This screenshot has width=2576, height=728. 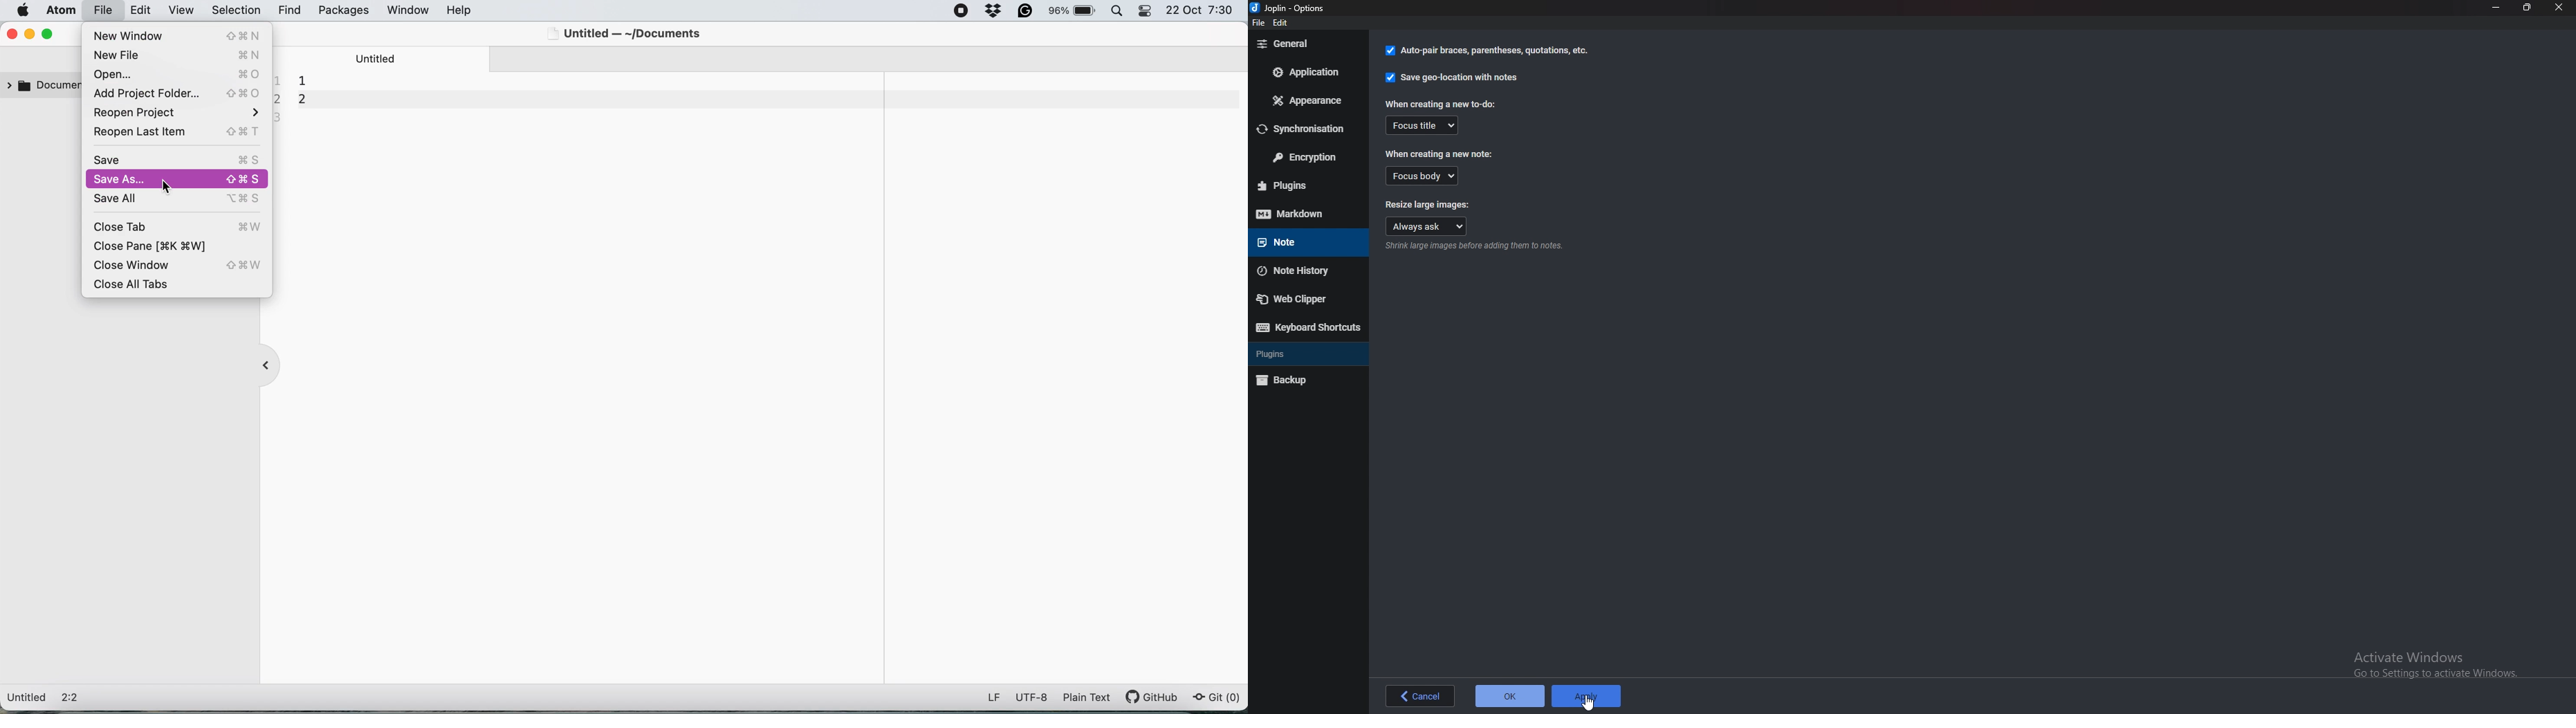 What do you see at coordinates (1428, 203) in the screenshot?
I see `Resize large images` at bounding box center [1428, 203].